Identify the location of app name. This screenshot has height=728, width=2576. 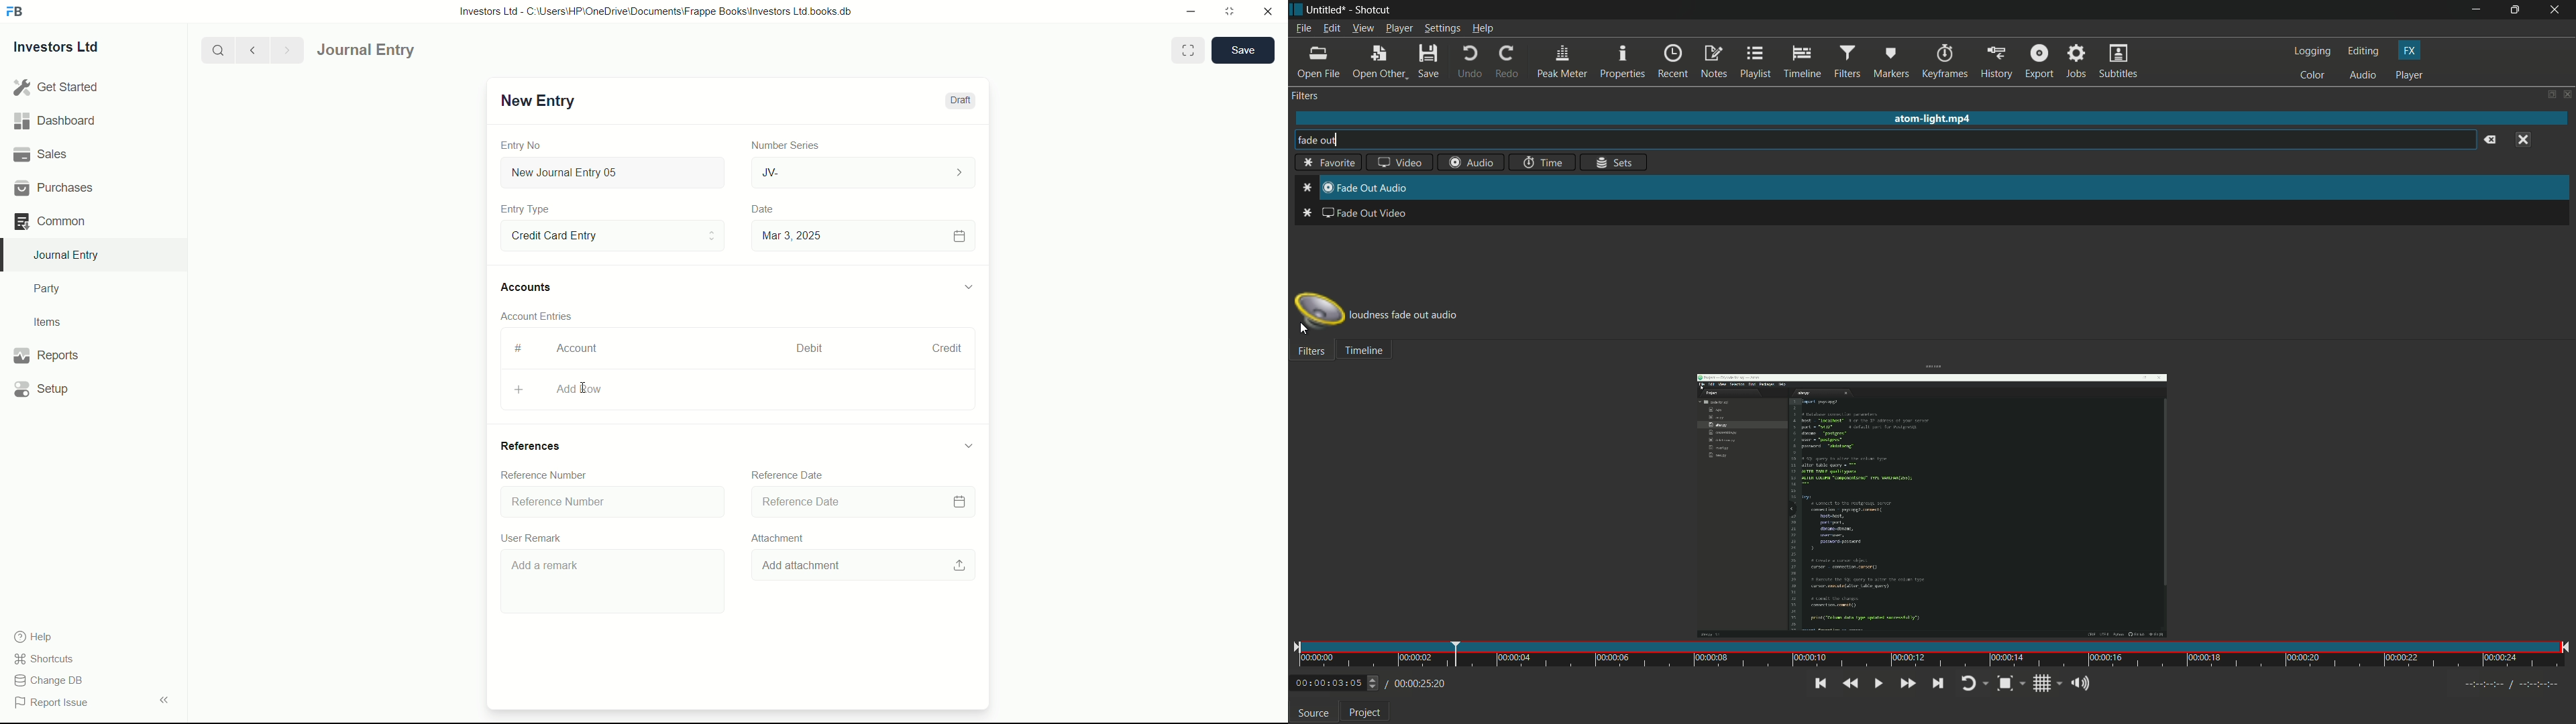
(1375, 10).